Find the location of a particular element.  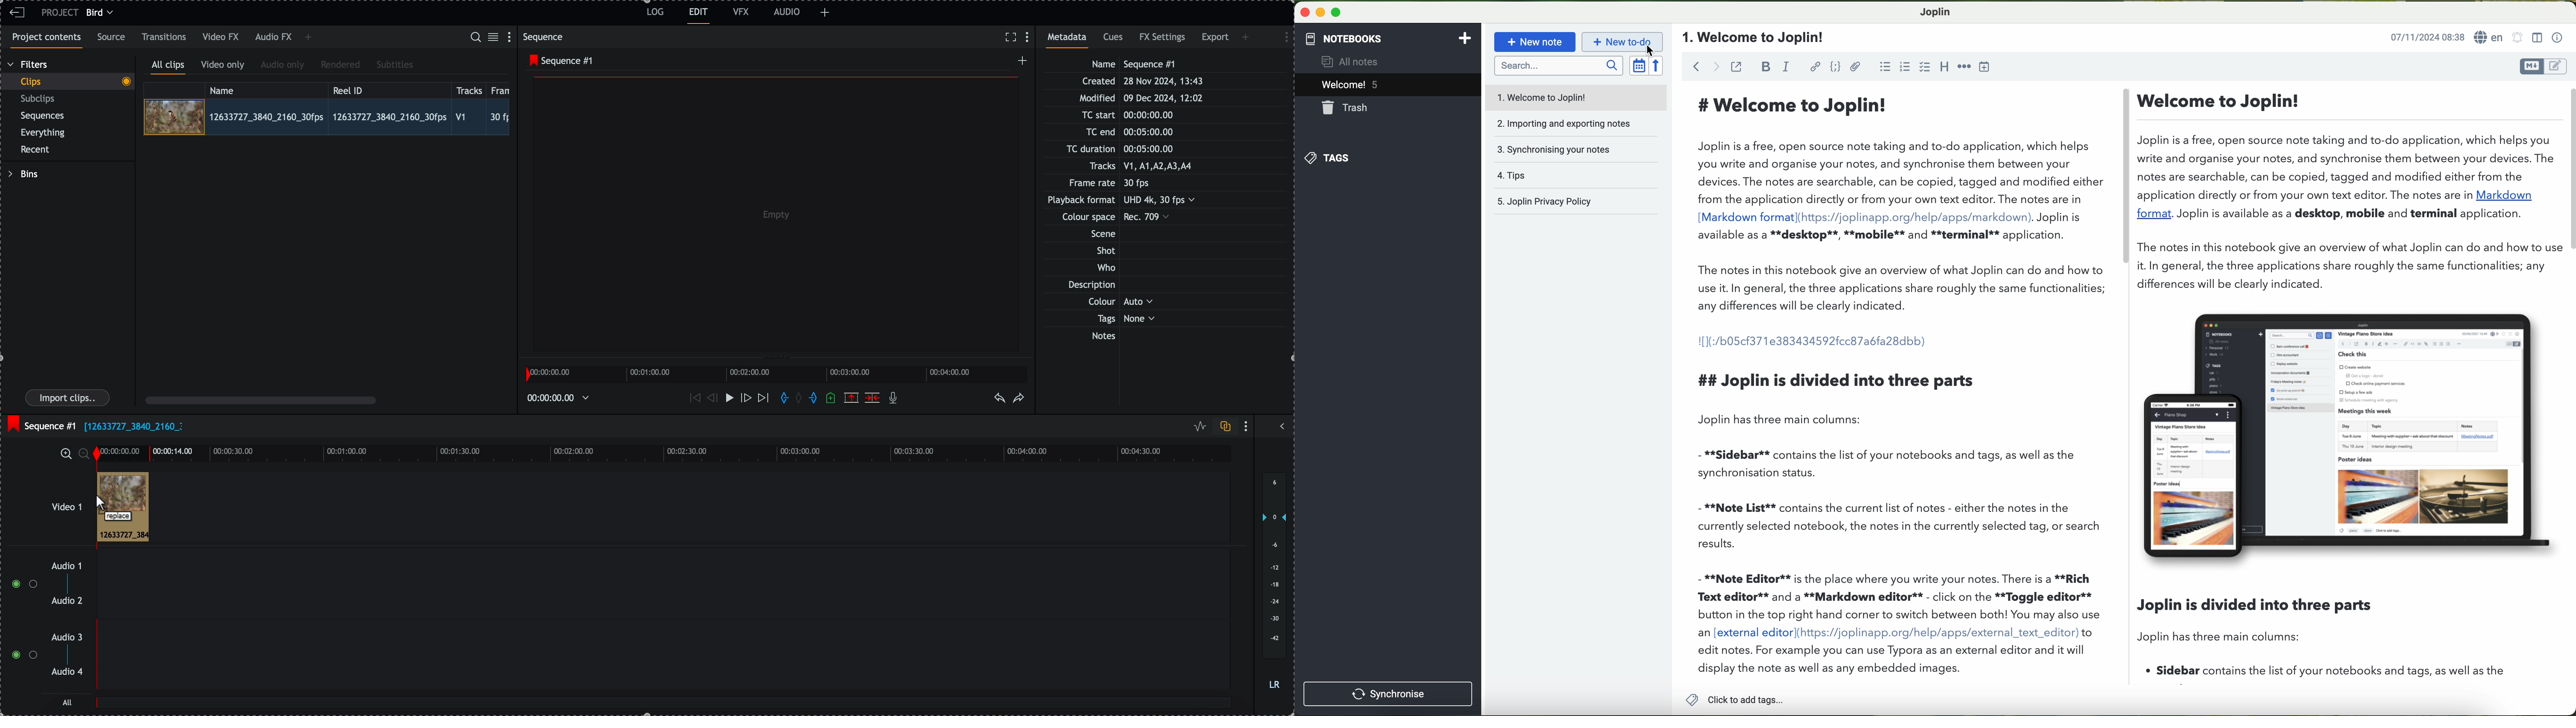

add tags is located at coordinates (1734, 701).